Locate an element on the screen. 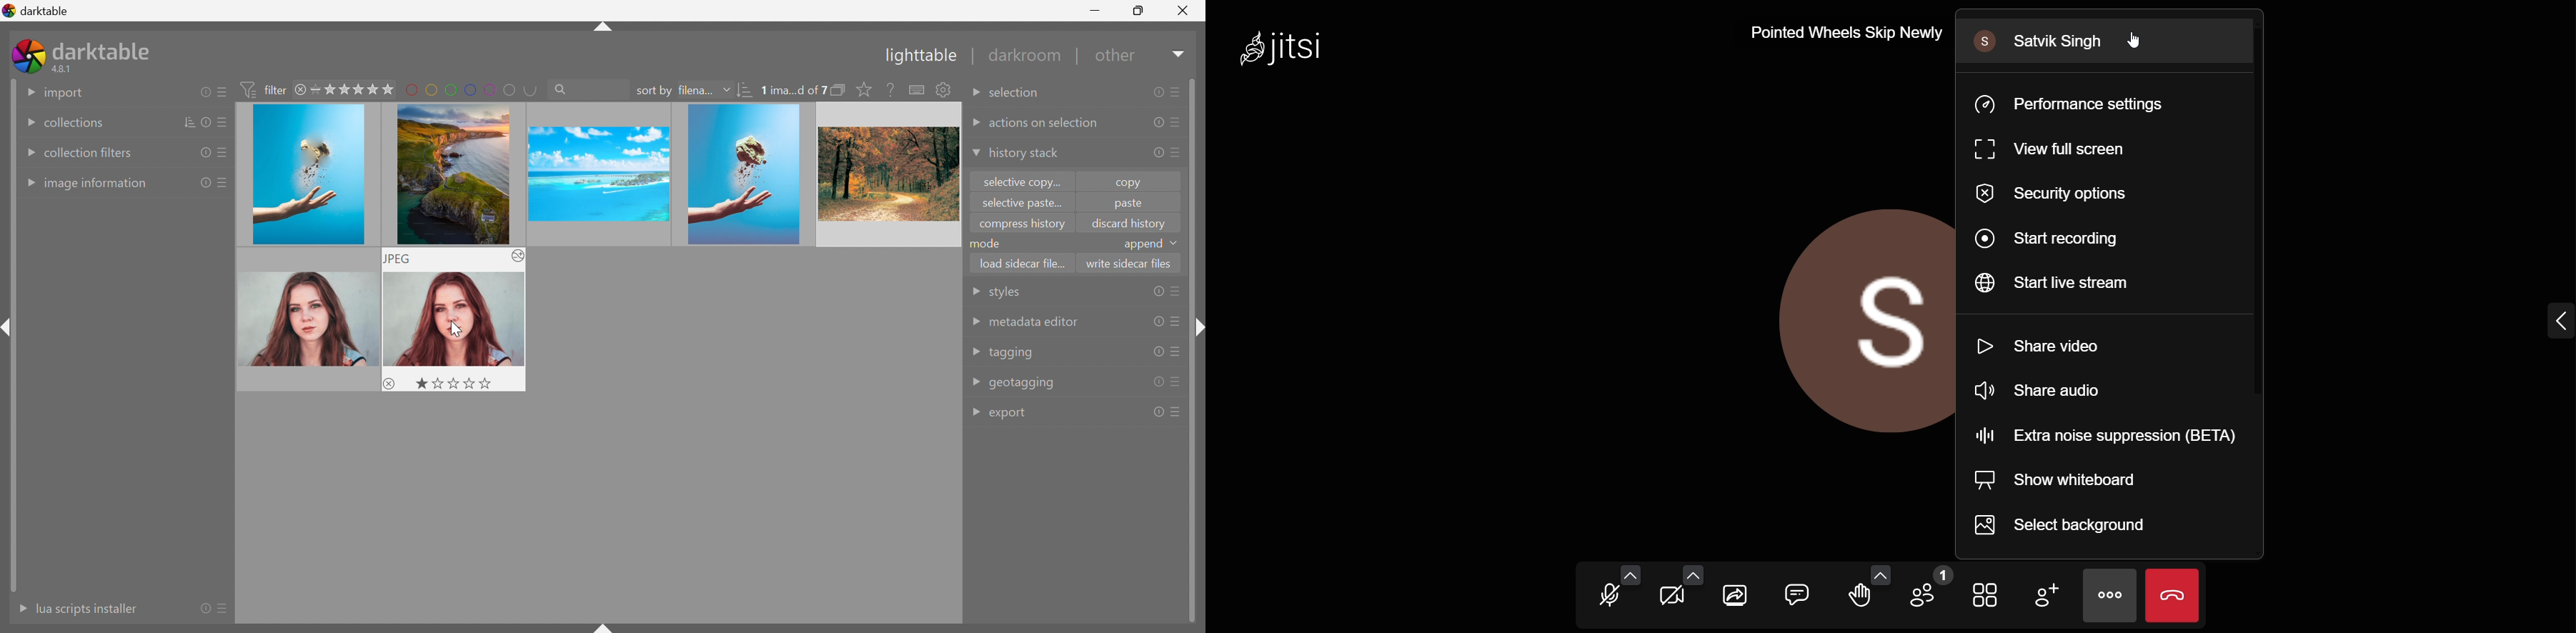 This screenshot has height=644, width=2576. Drop Down is located at coordinates (975, 95).